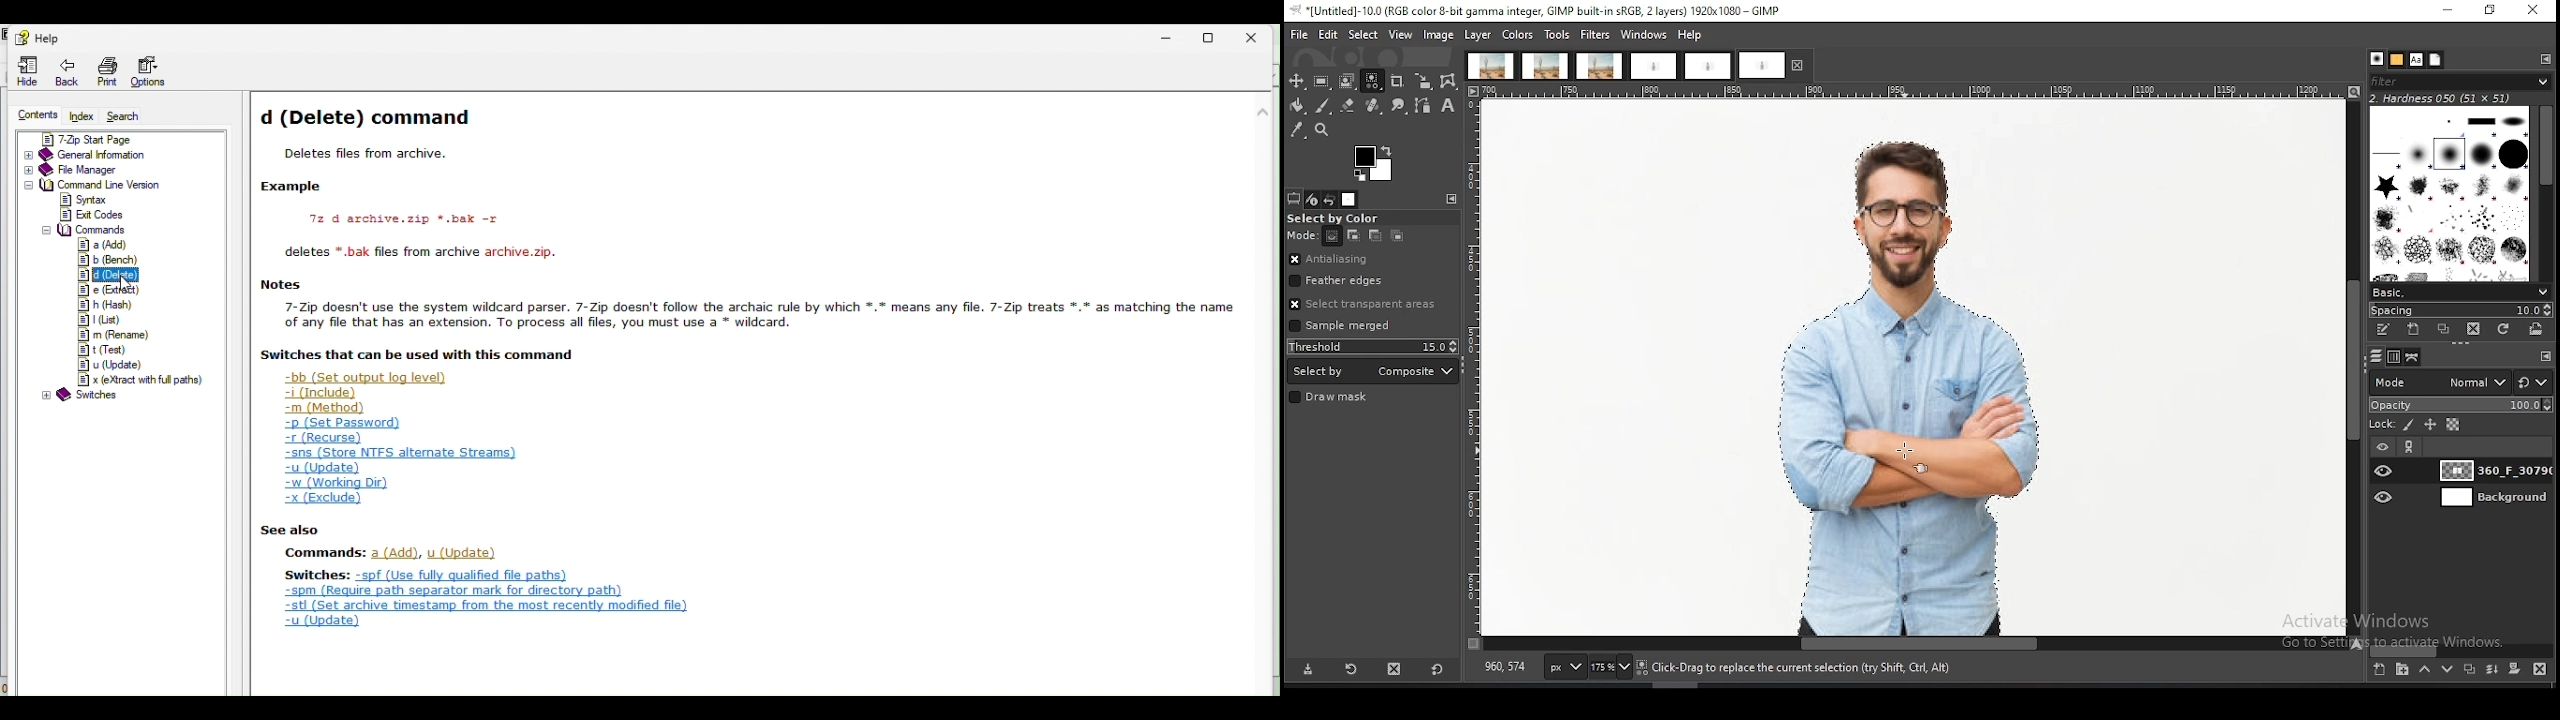 The height and width of the screenshot is (728, 2576). Describe the element at coordinates (1331, 398) in the screenshot. I see `draw mask` at that location.